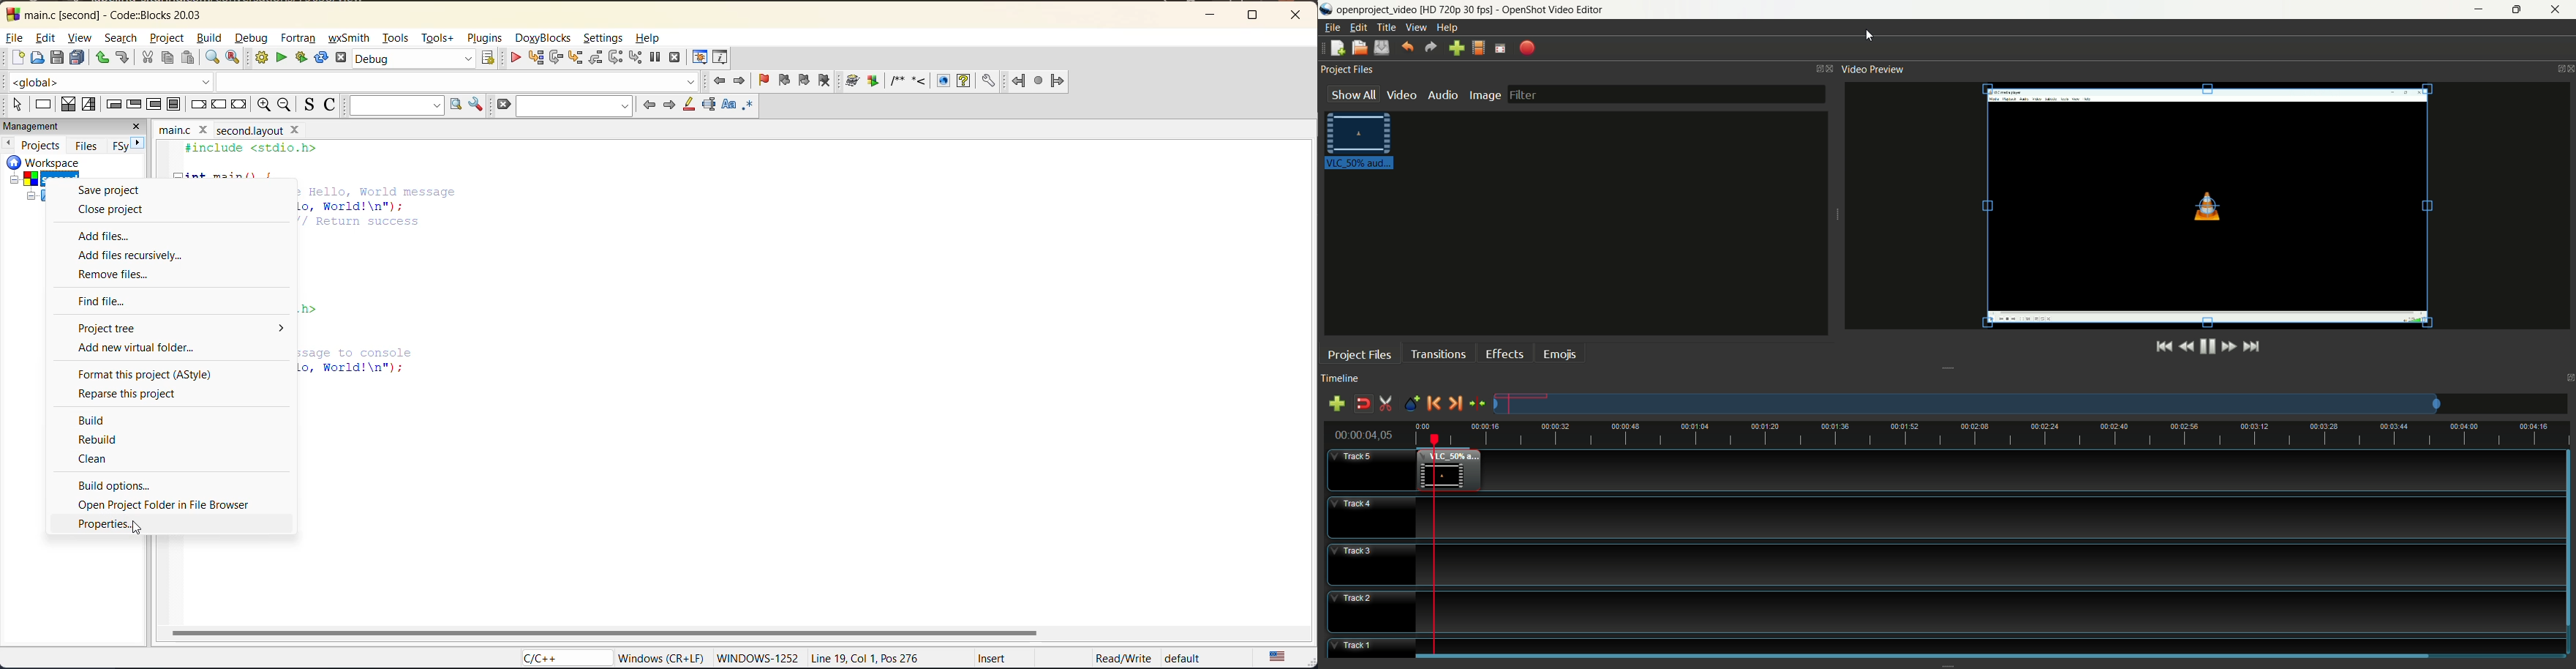  I want to click on open project folder in file browser, so click(173, 504).